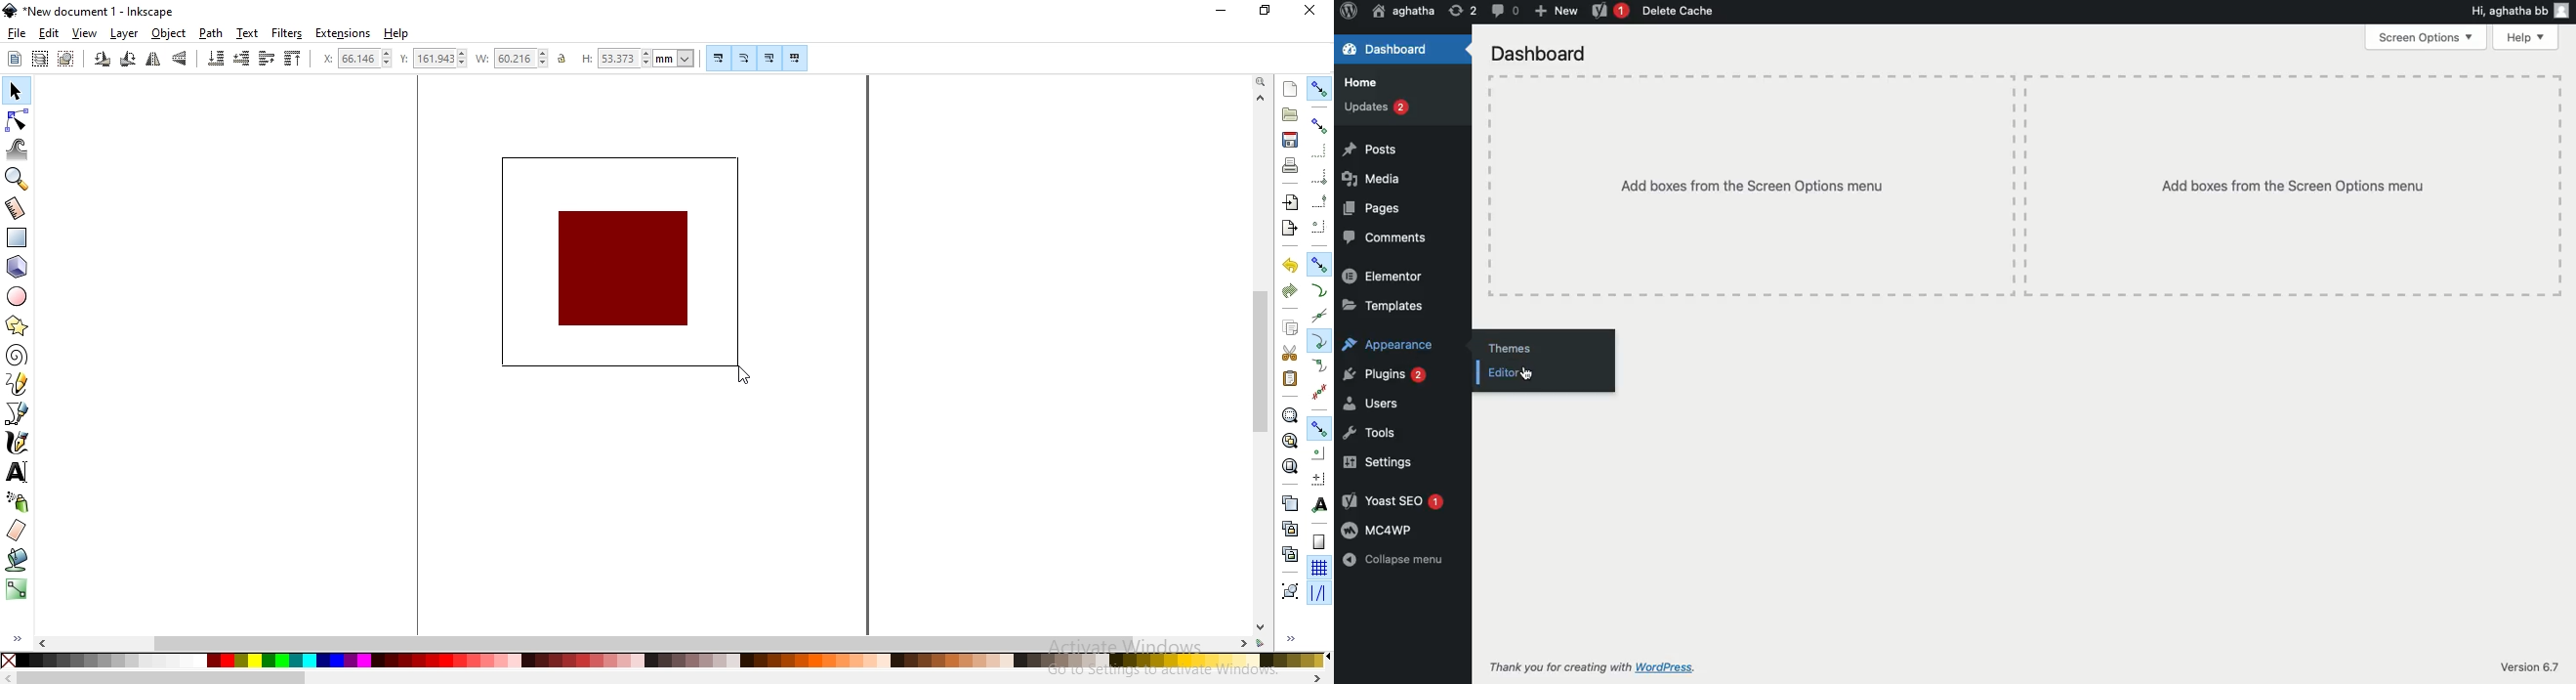 The image size is (2576, 700). What do you see at coordinates (241, 60) in the screenshot?
I see `lower selection one step` at bounding box center [241, 60].